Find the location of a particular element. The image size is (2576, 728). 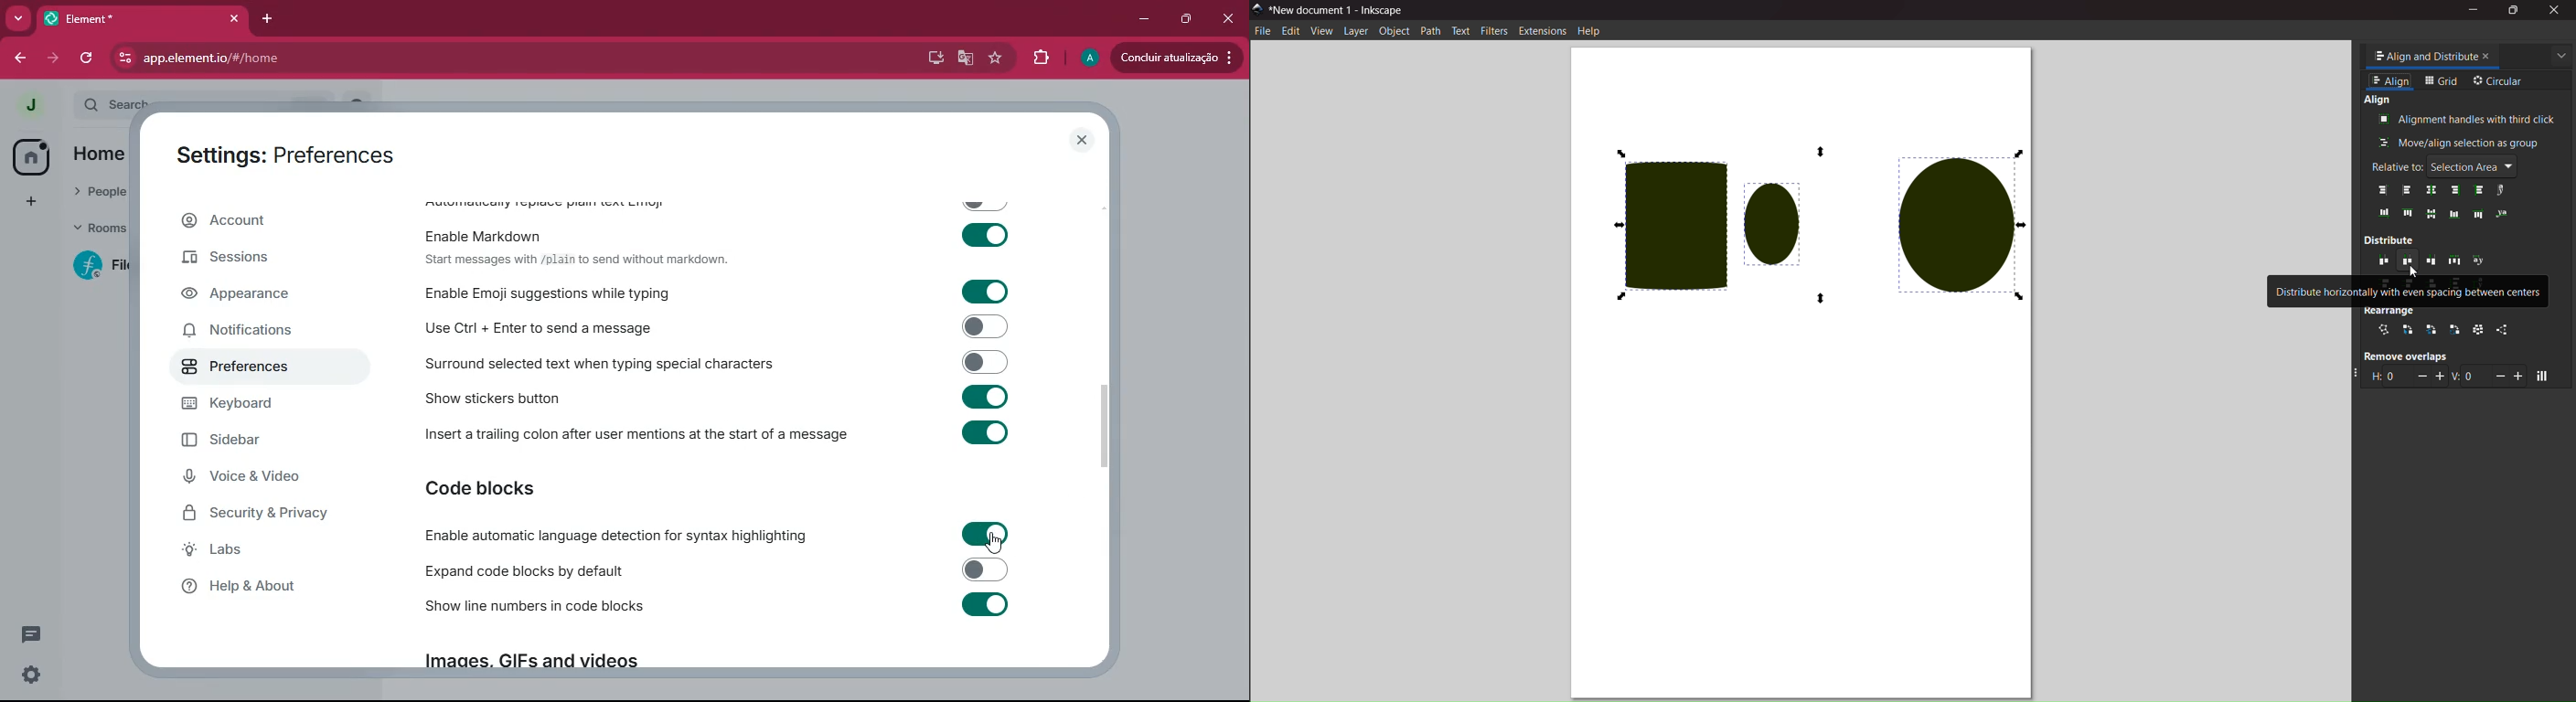

close is located at coordinates (1230, 18).